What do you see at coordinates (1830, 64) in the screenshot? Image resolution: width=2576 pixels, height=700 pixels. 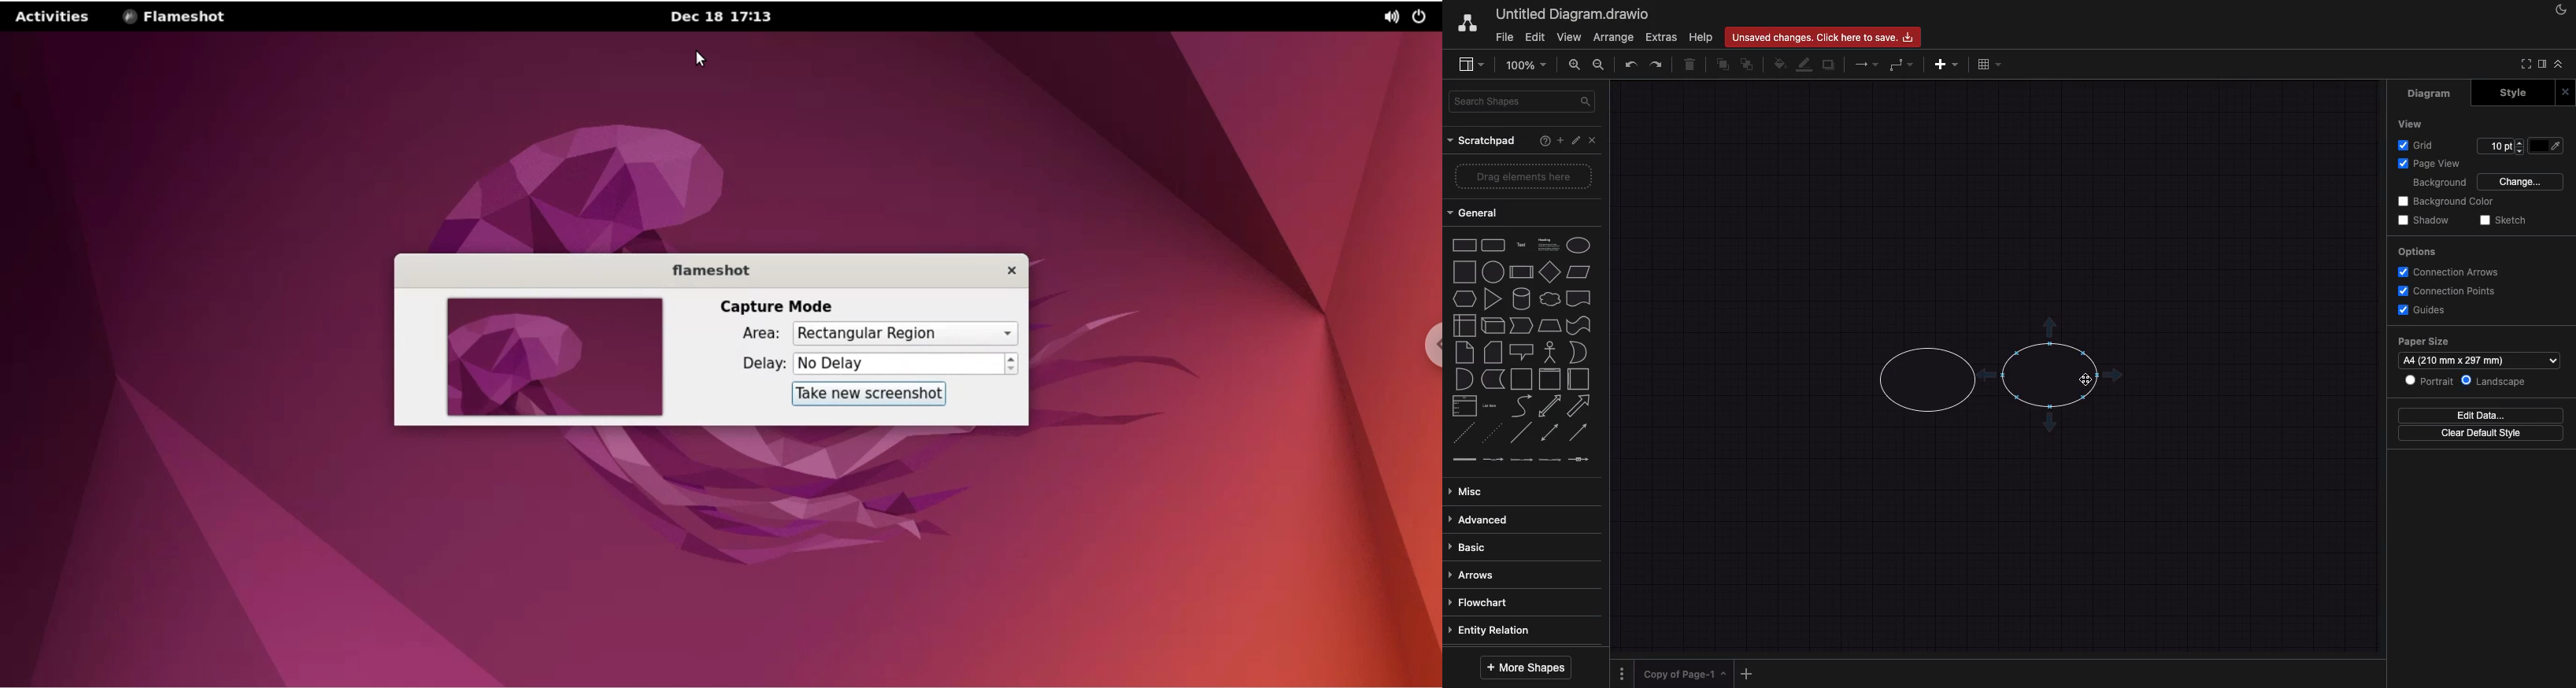 I see `shadow` at bounding box center [1830, 64].